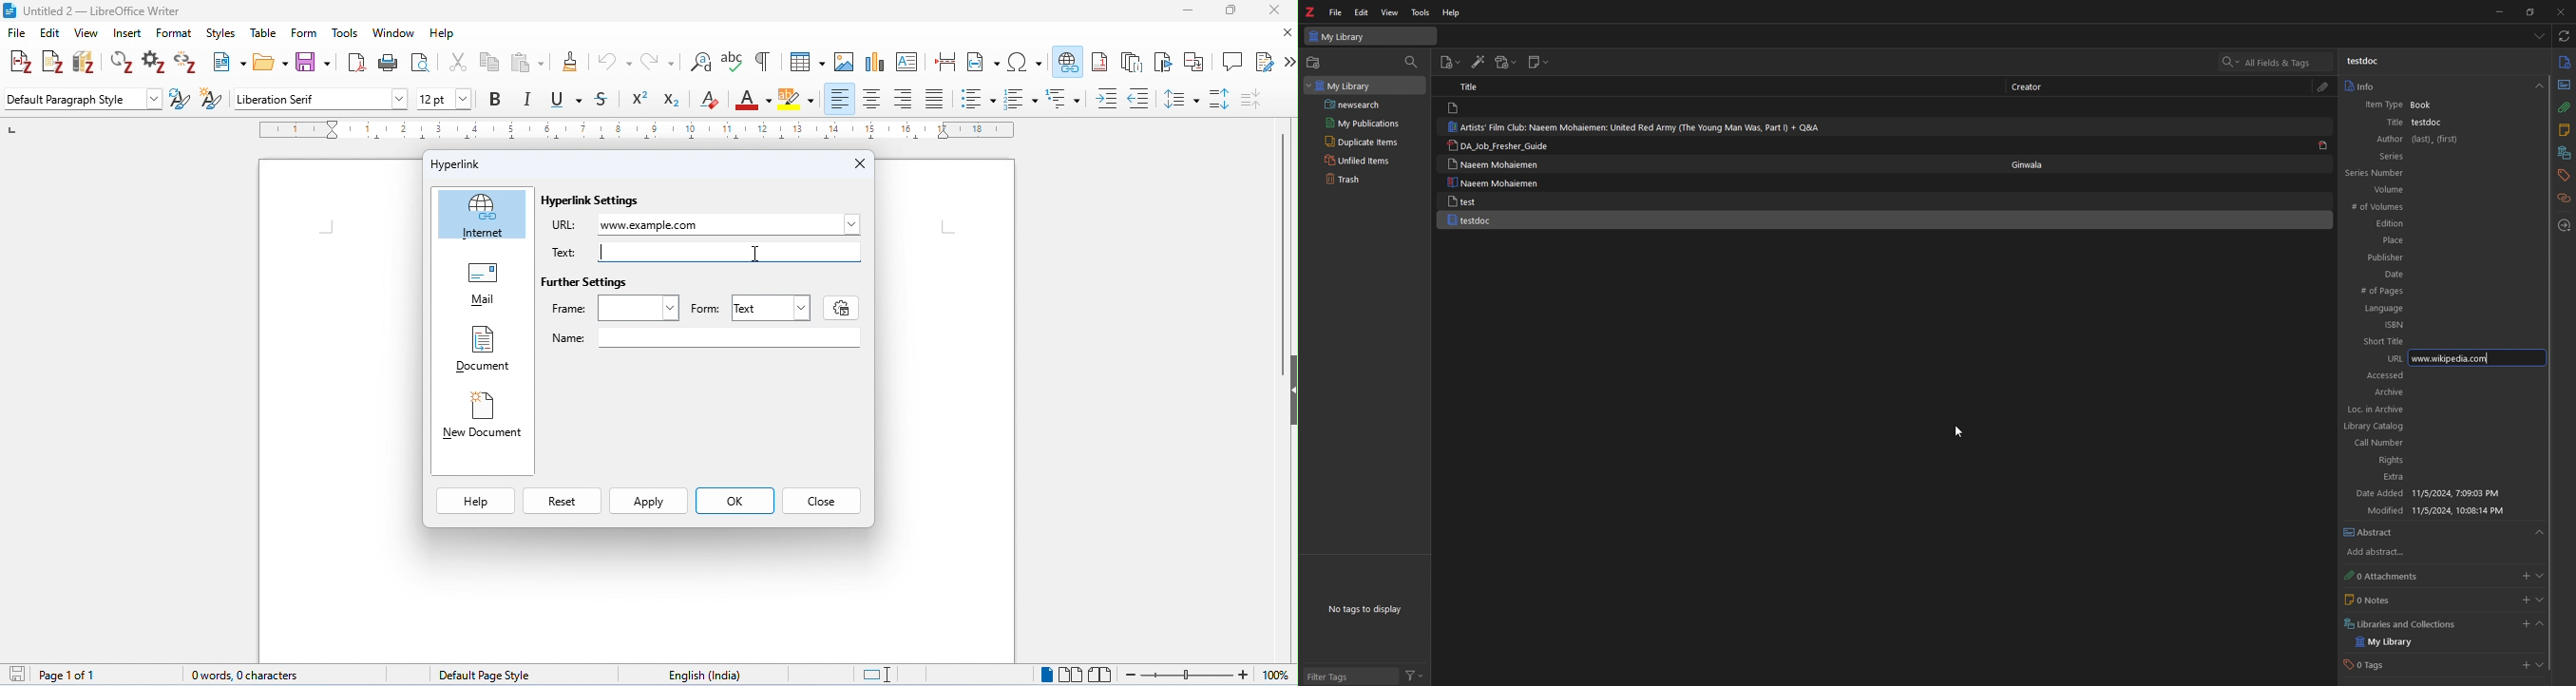 The image size is (2576, 700). I want to click on Close, so click(861, 162).